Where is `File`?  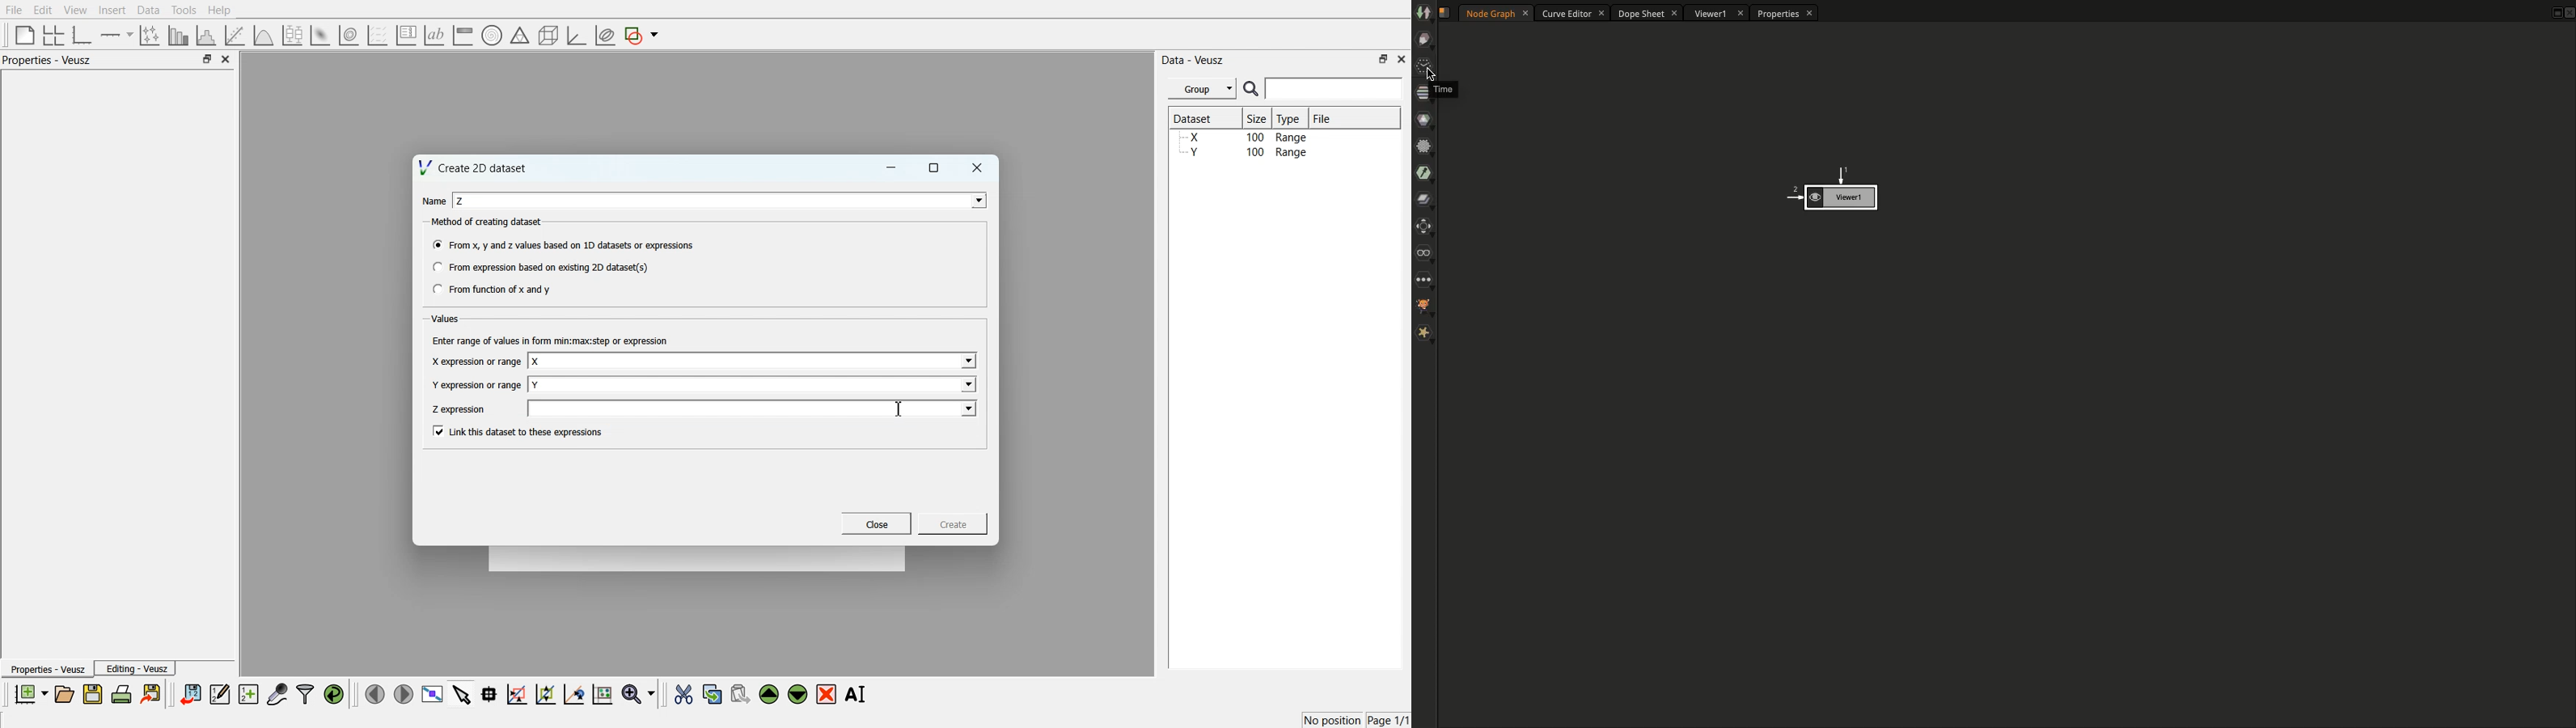
File is located at coordinates (14, 10).